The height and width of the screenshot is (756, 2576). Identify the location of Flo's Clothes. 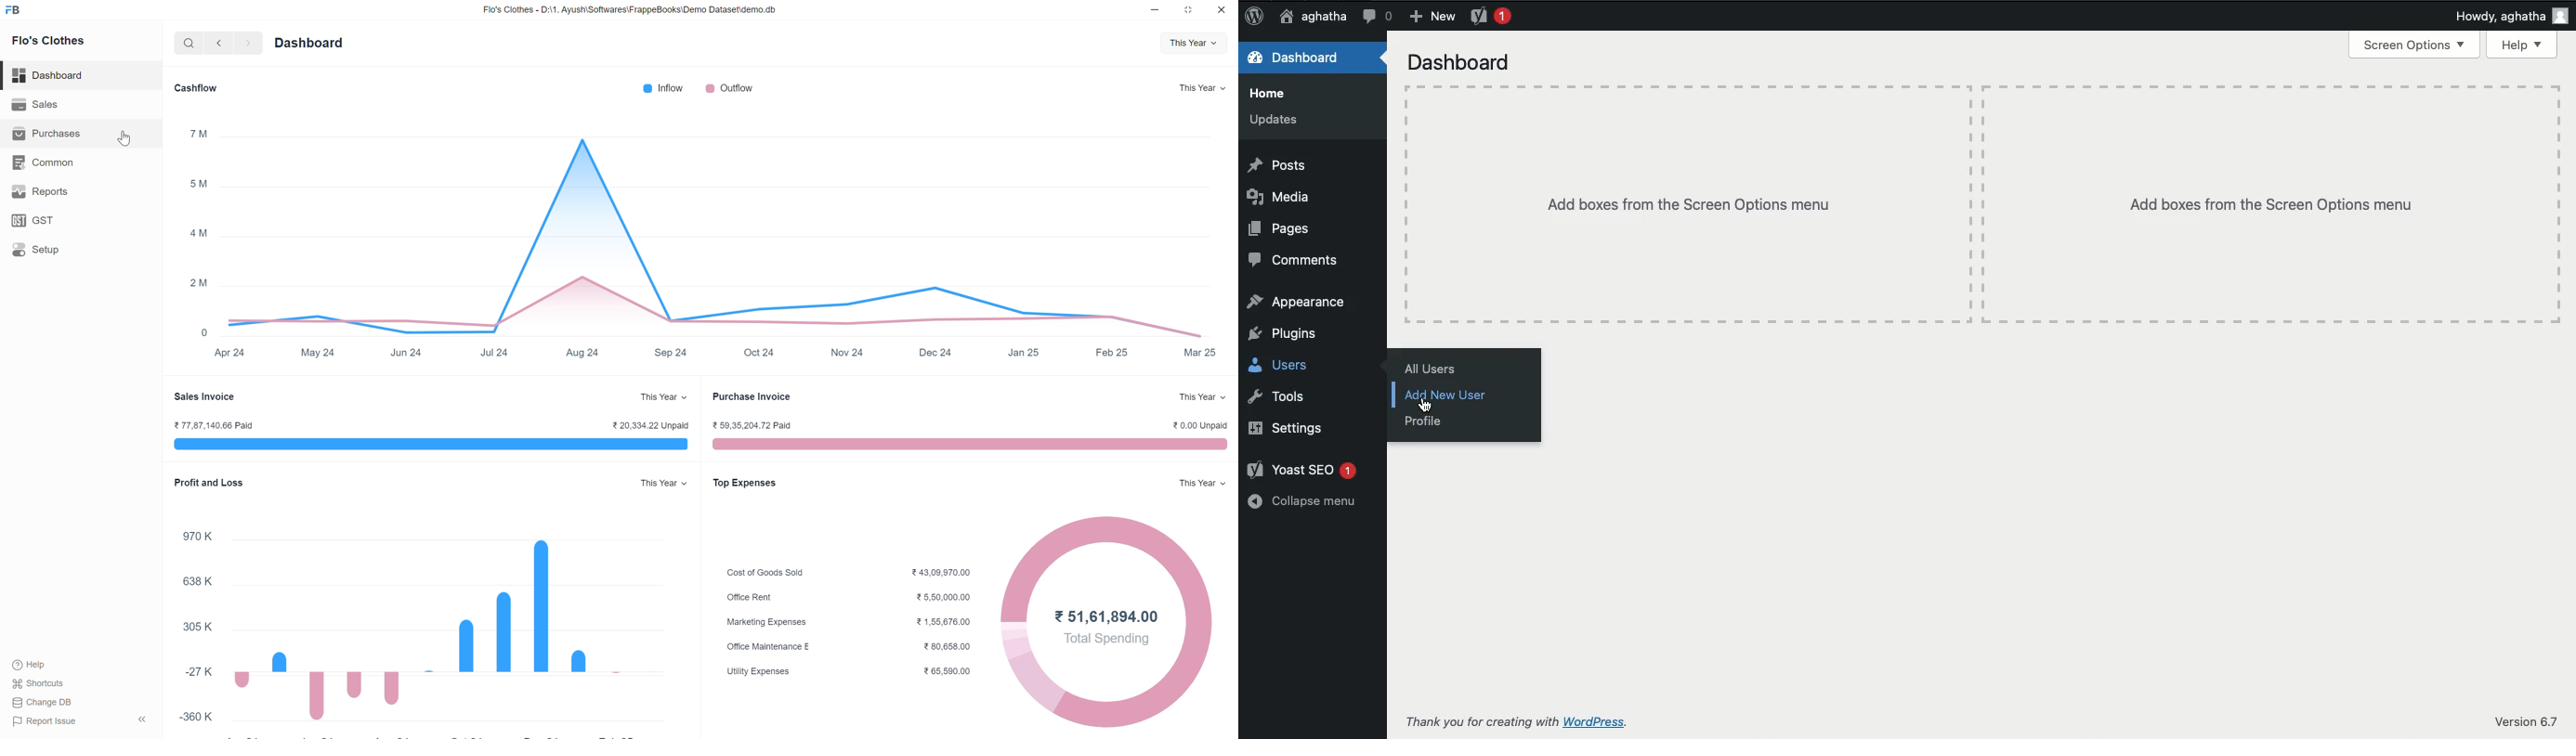
(49, 42).